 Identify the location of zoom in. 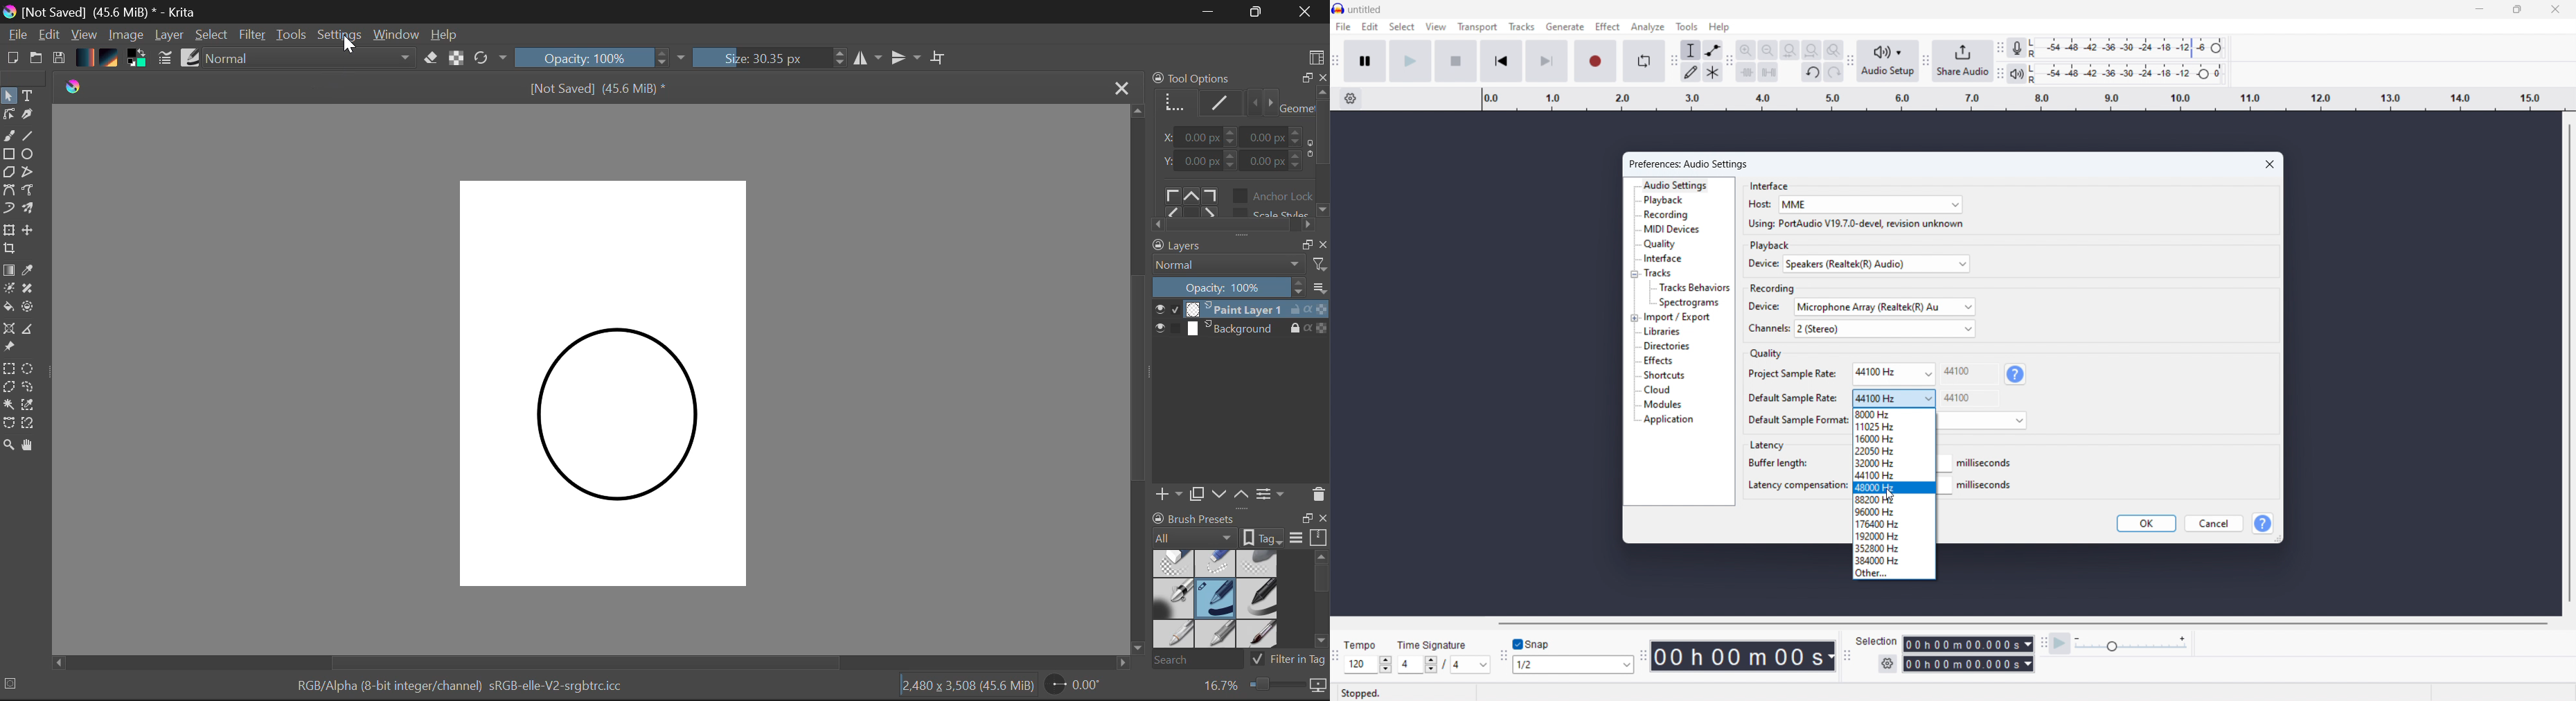
(1745, 50).